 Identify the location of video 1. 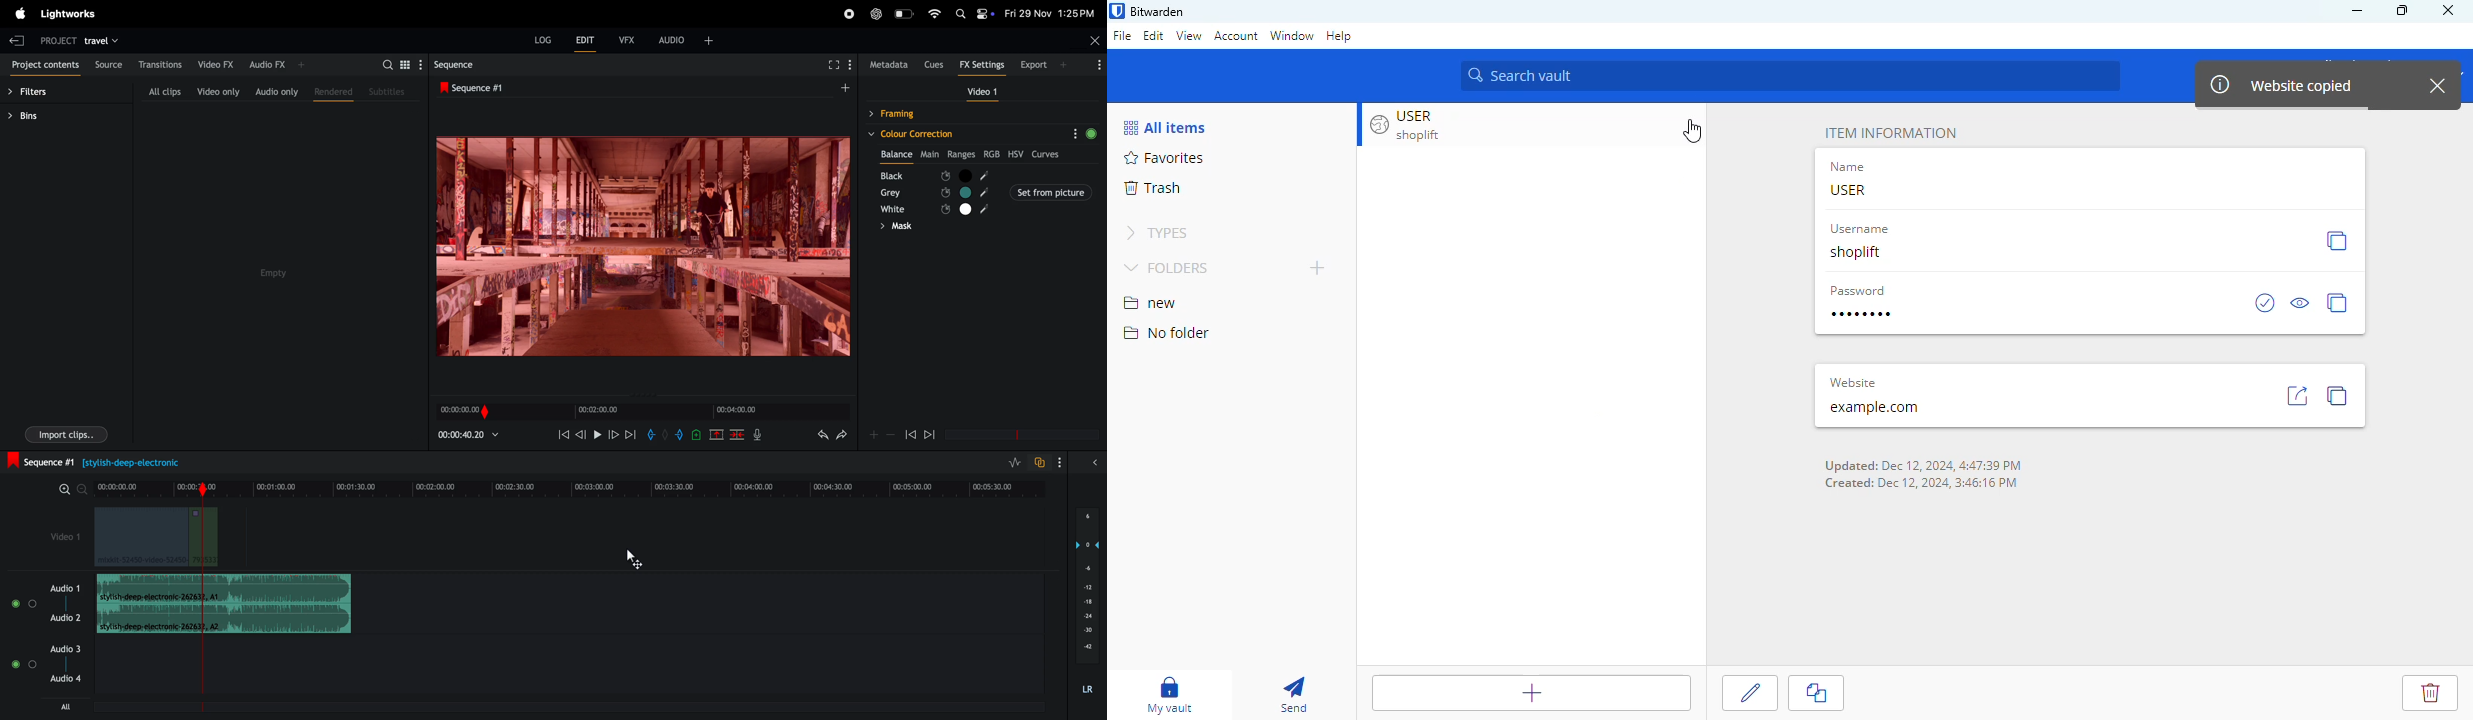
(60, 534).